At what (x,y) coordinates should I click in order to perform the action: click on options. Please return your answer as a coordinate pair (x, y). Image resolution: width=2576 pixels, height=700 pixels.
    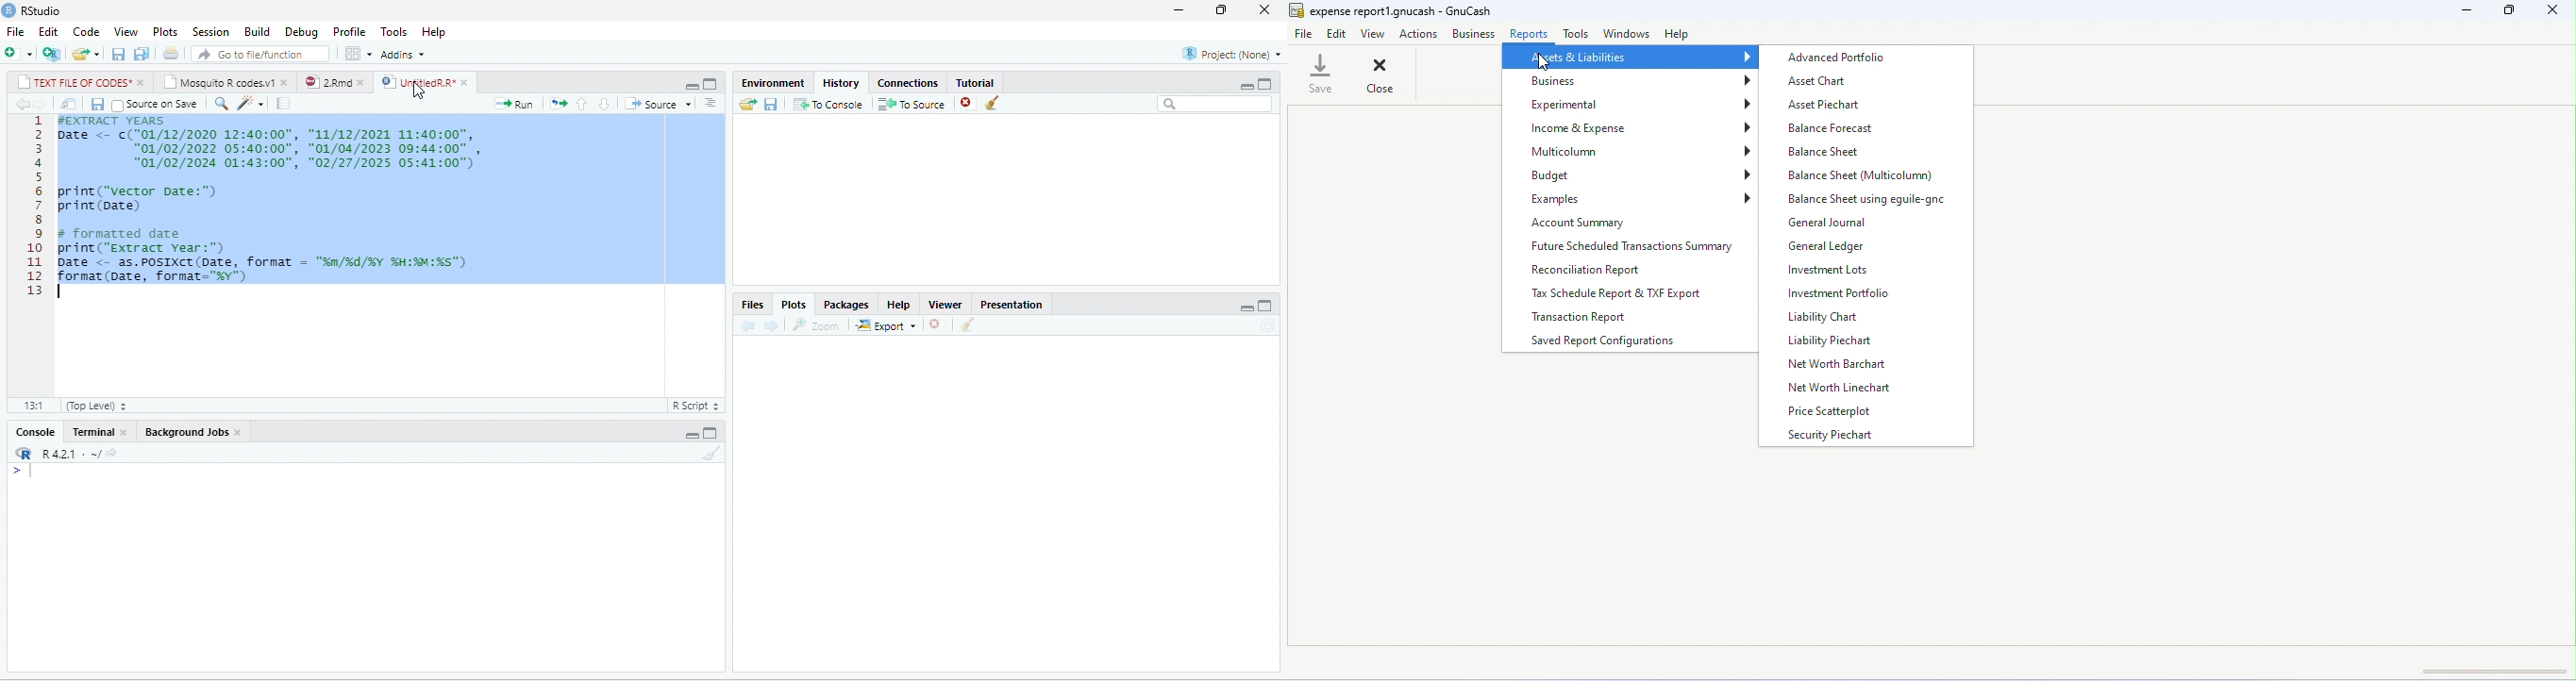
    Looking at the image, I should click on (710, 103).